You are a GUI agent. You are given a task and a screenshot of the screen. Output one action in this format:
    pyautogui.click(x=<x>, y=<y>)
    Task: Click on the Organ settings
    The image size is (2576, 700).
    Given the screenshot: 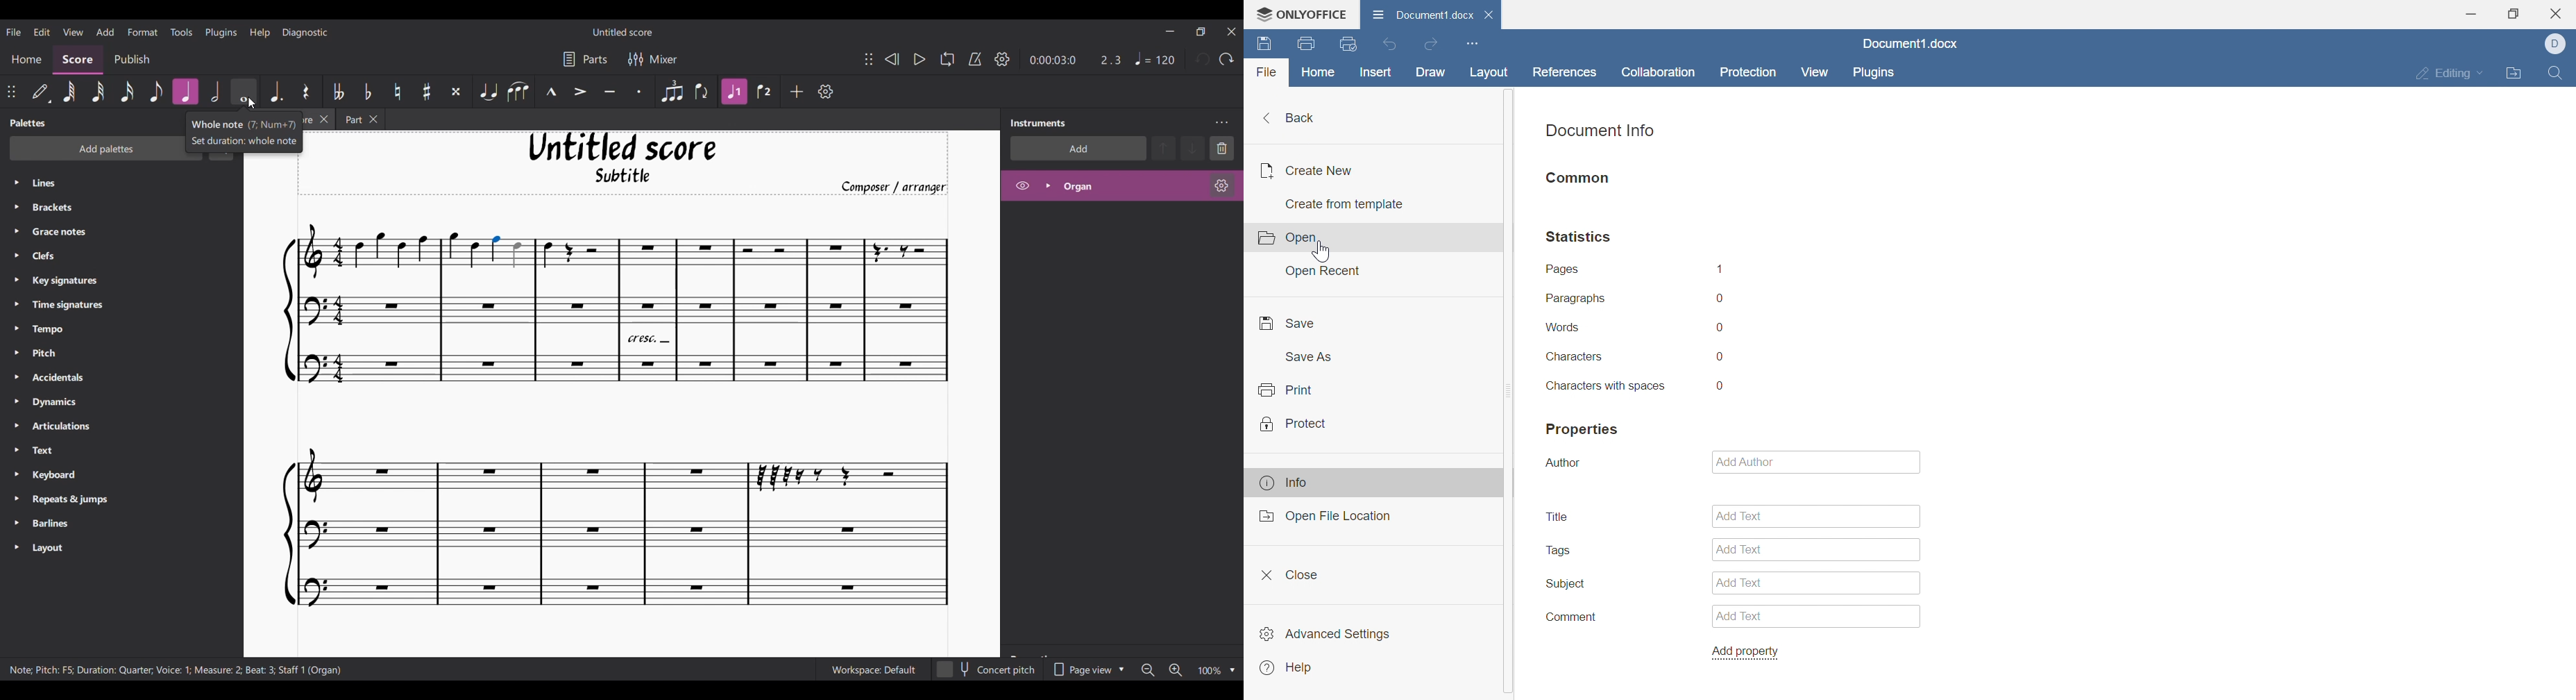 What is the action you would take?
    pyautogui.click(x=1222, y=185)
    